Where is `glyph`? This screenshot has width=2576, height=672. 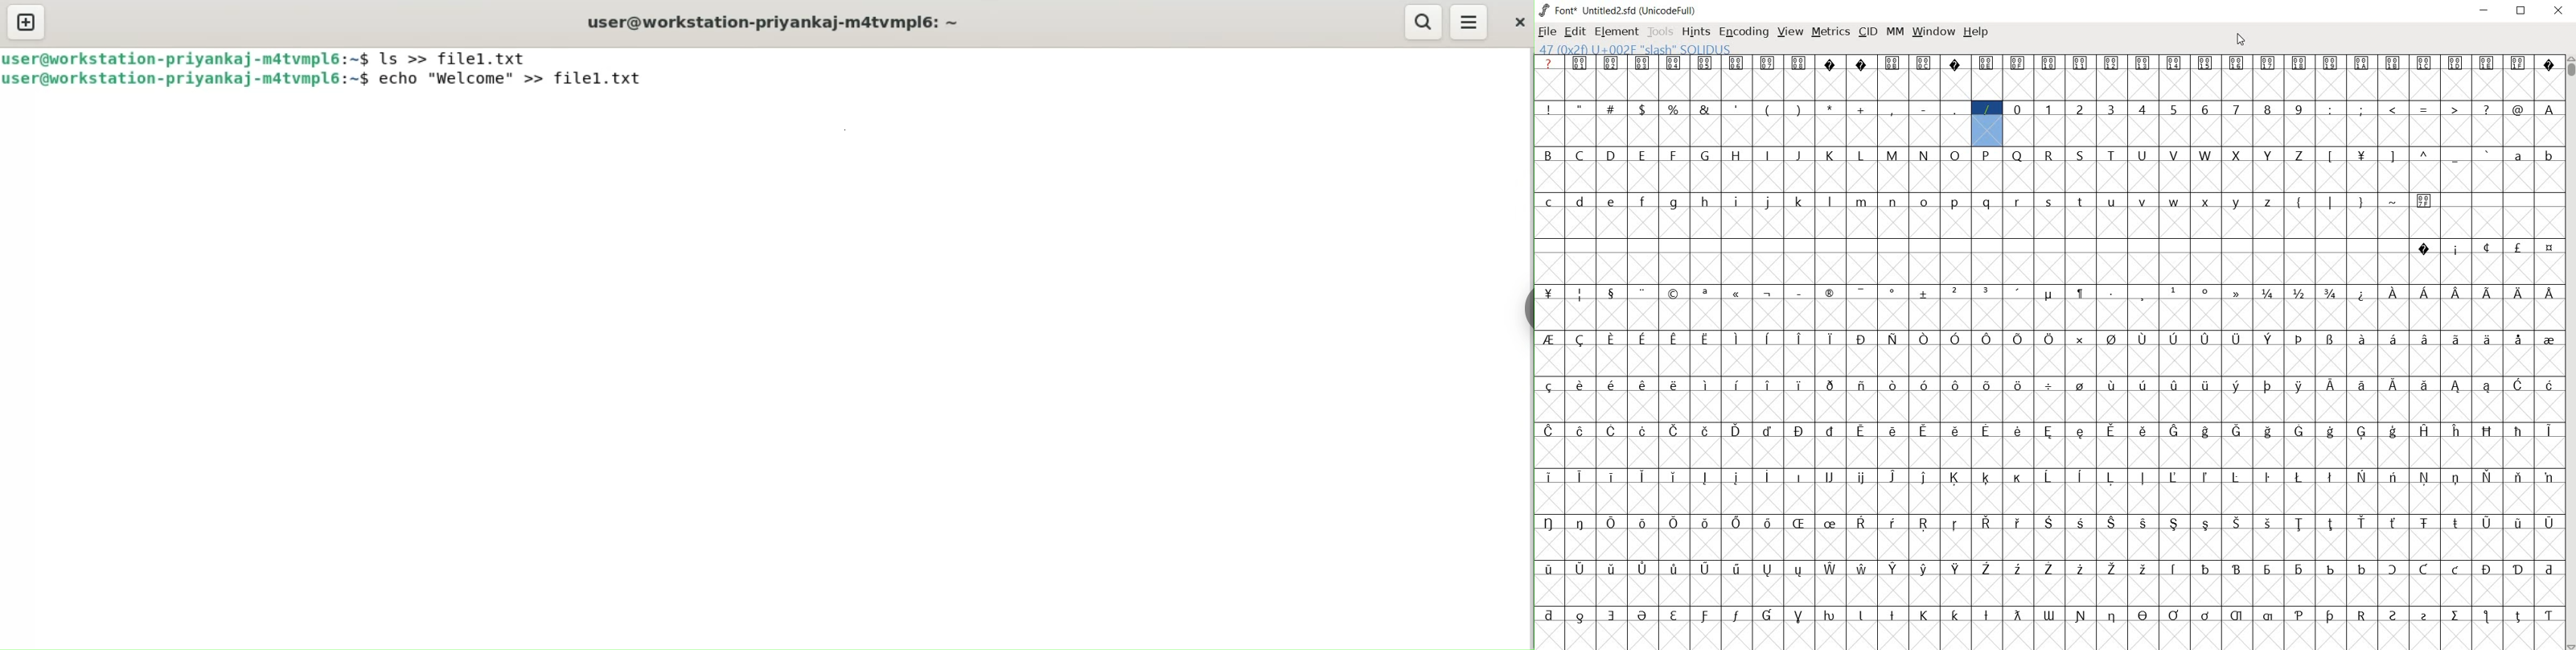 glyph is located at coordinates (2331, 384).